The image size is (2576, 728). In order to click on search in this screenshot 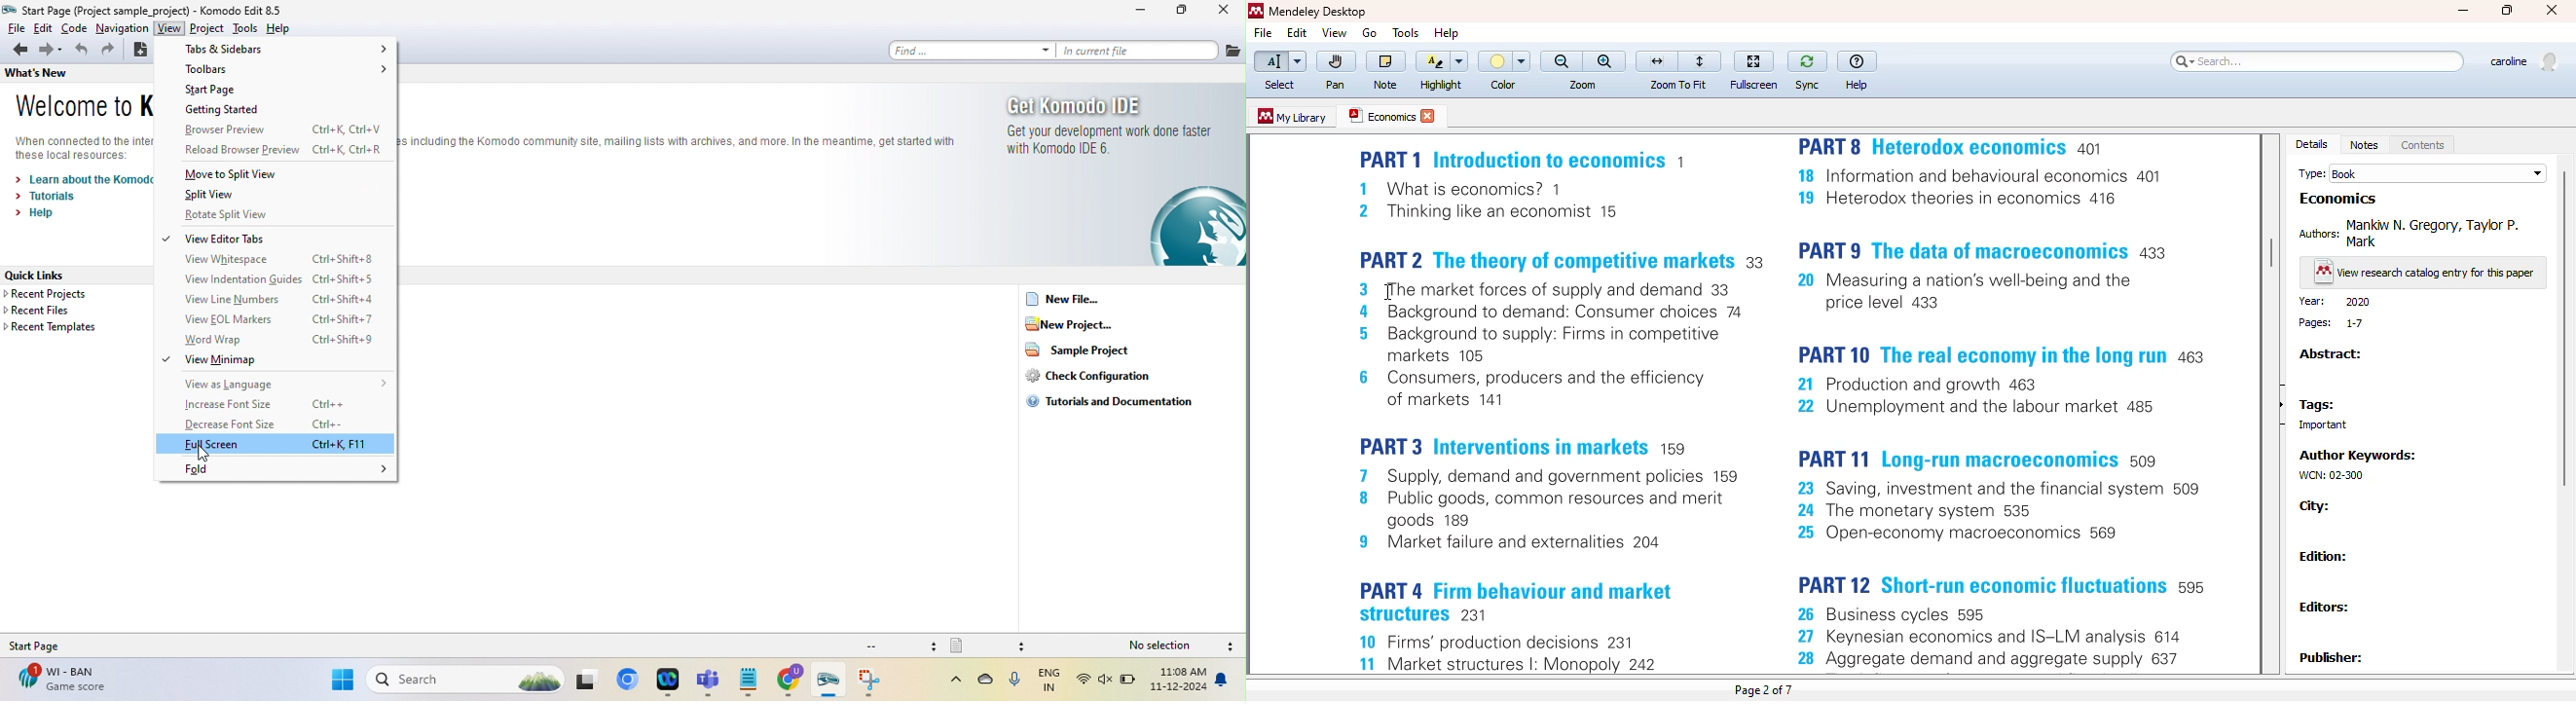, I will do `click(2317, 62)`.